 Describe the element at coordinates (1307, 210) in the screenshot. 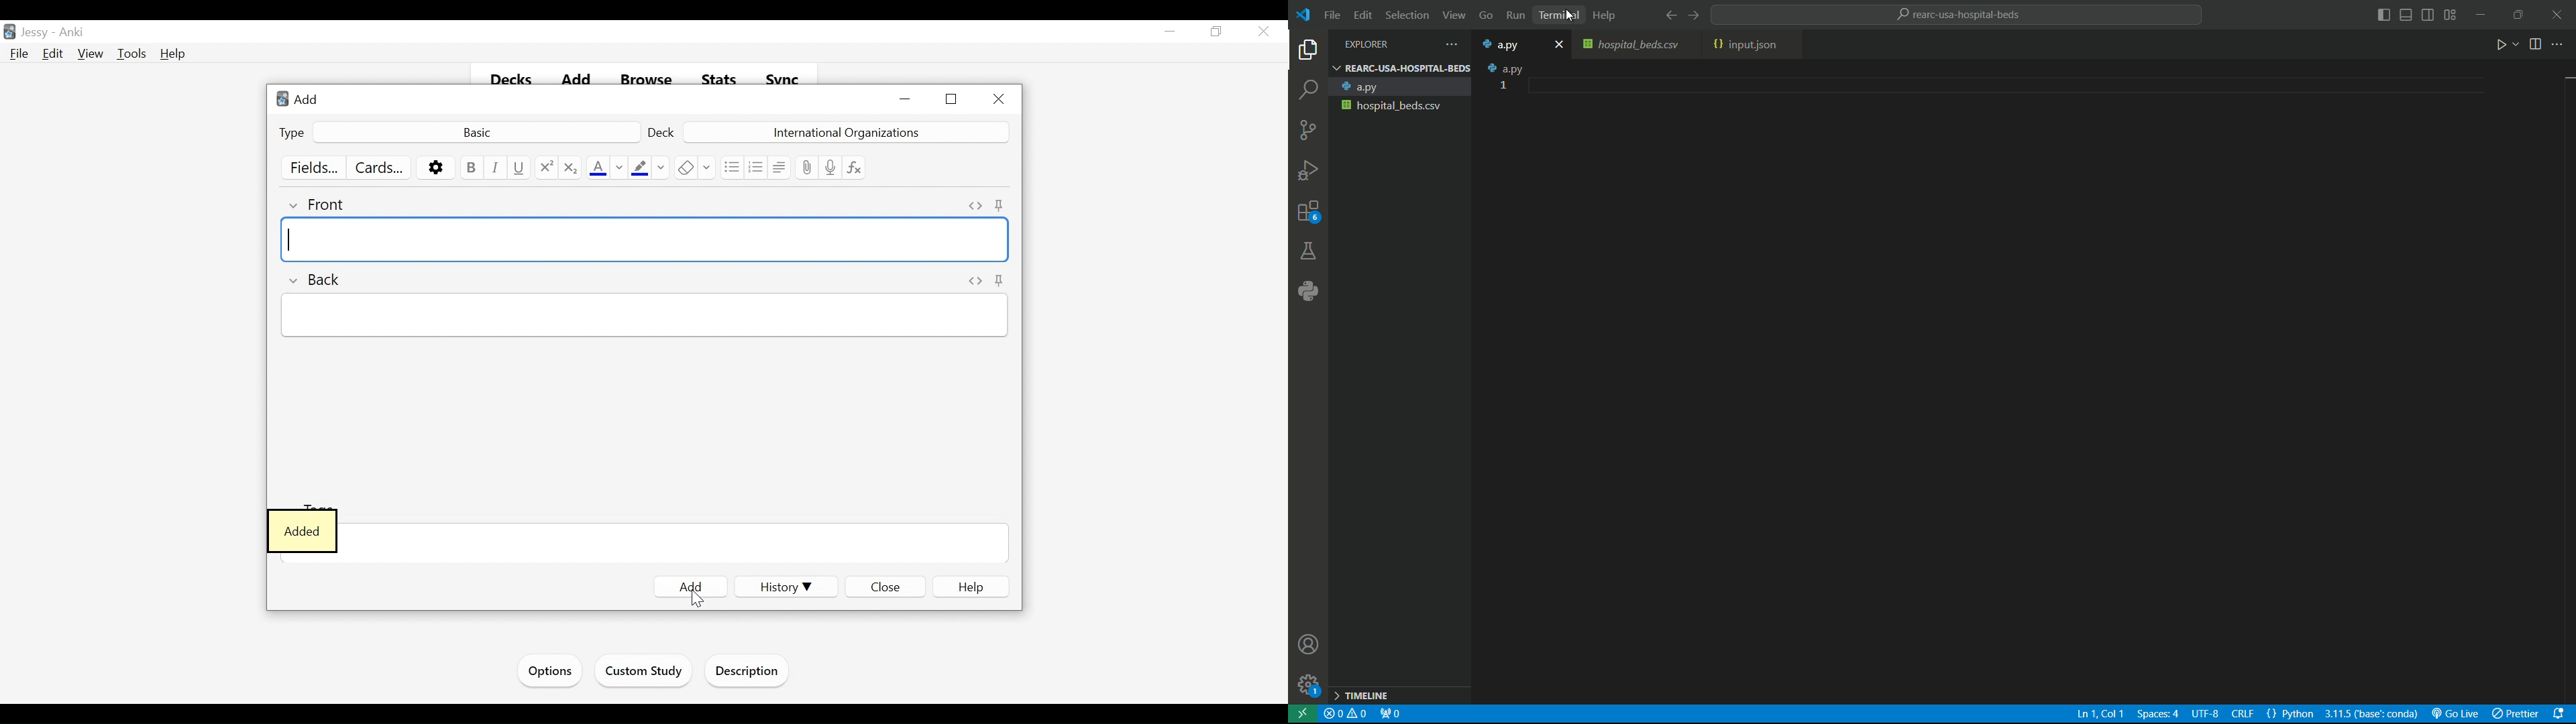

I see `extensions` at that location.